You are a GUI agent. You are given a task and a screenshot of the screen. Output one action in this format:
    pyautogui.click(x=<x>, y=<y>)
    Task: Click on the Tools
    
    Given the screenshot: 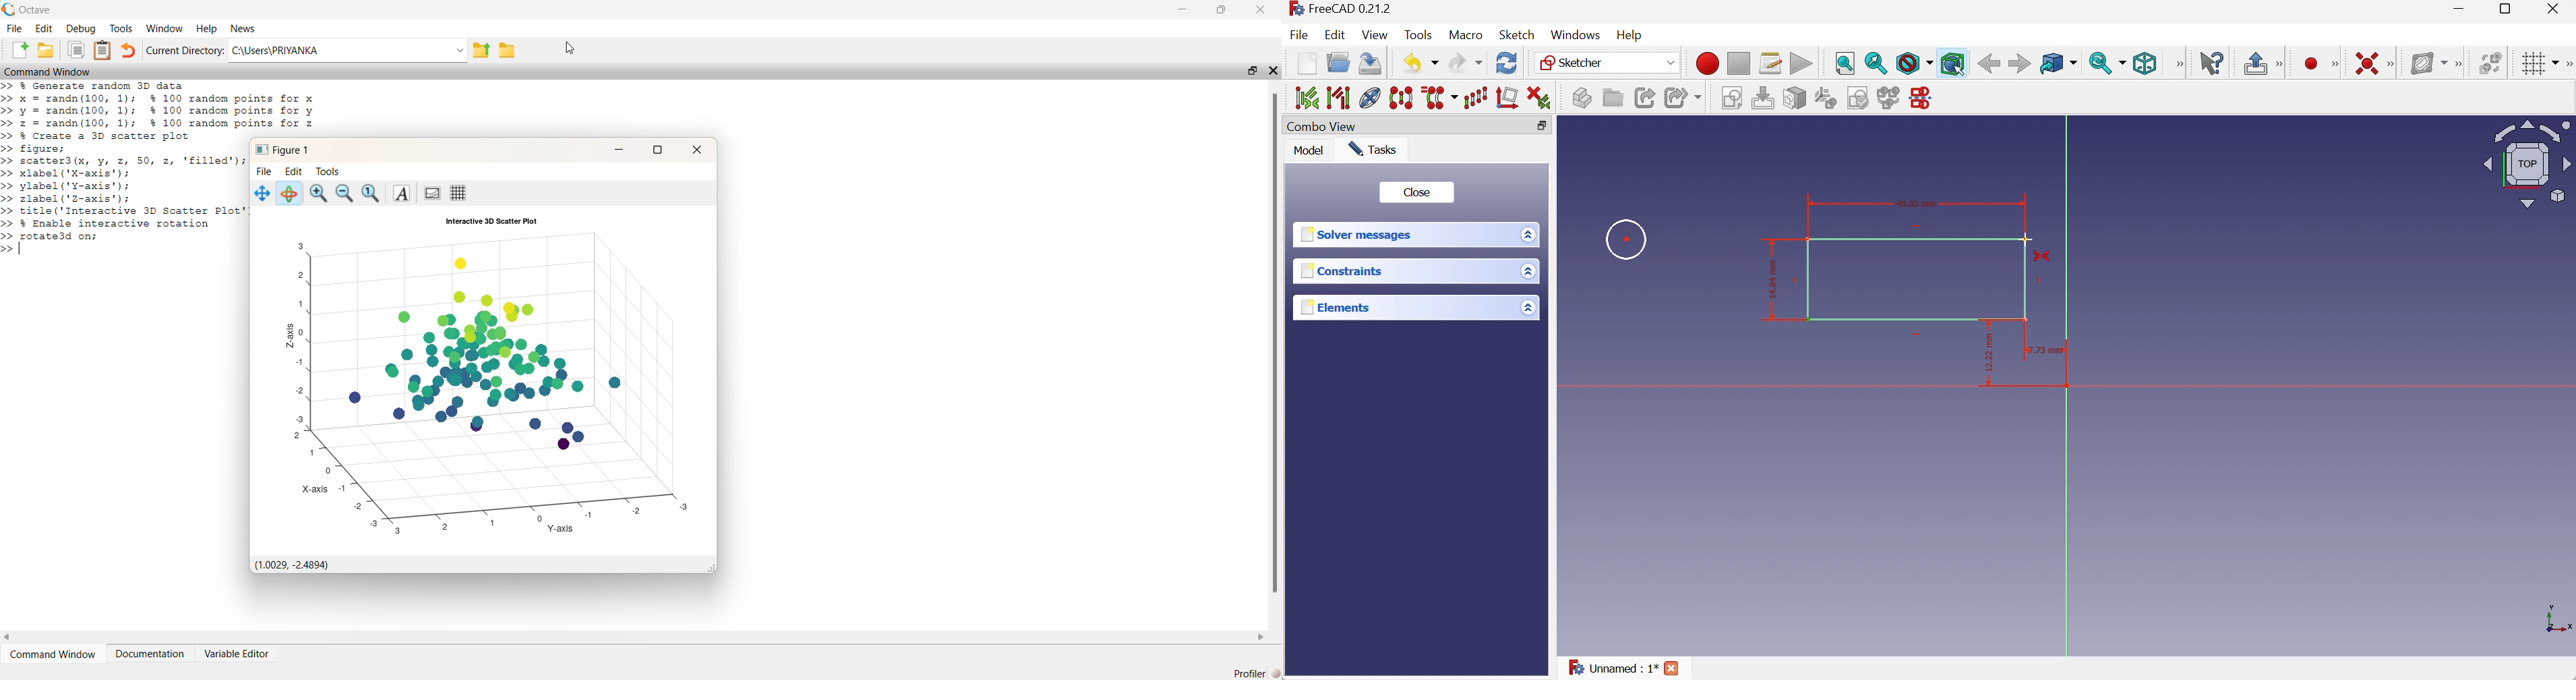 What is the action you would take?
    pyautogui.click(x=328, y=172)
    